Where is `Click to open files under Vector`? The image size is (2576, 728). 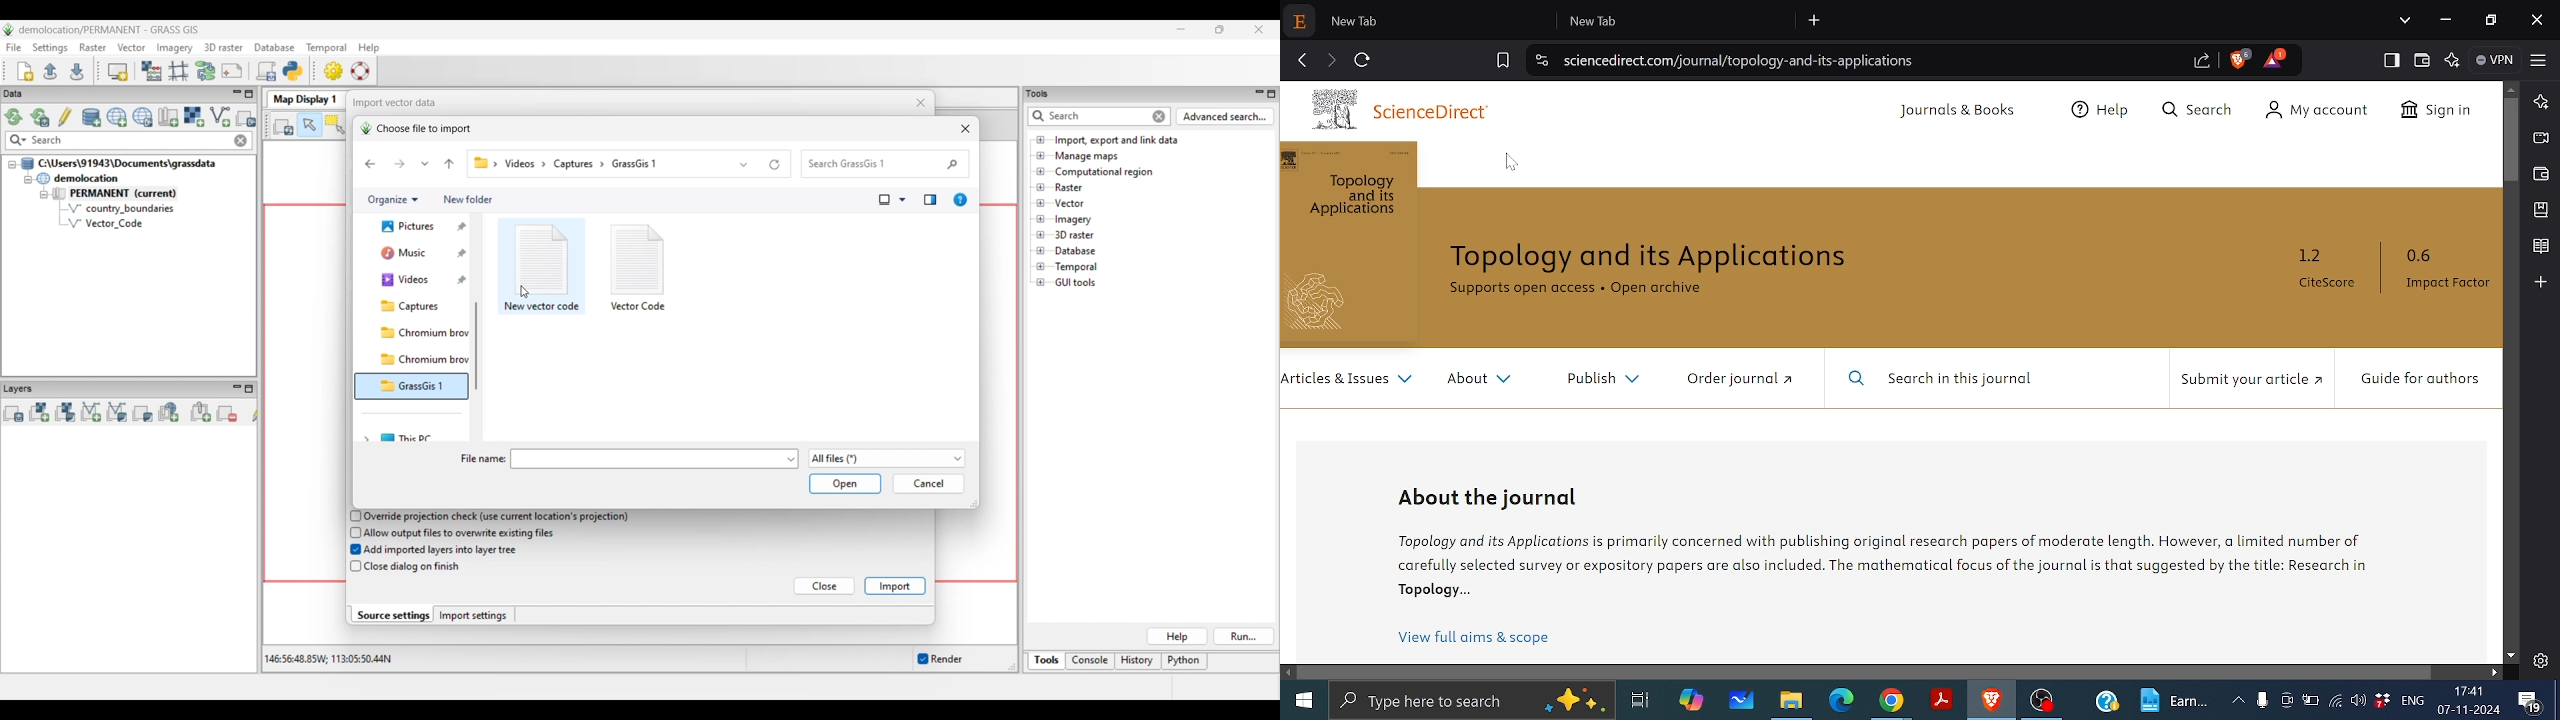
Click to open files under Vector is located at coordinates (1041, 203).